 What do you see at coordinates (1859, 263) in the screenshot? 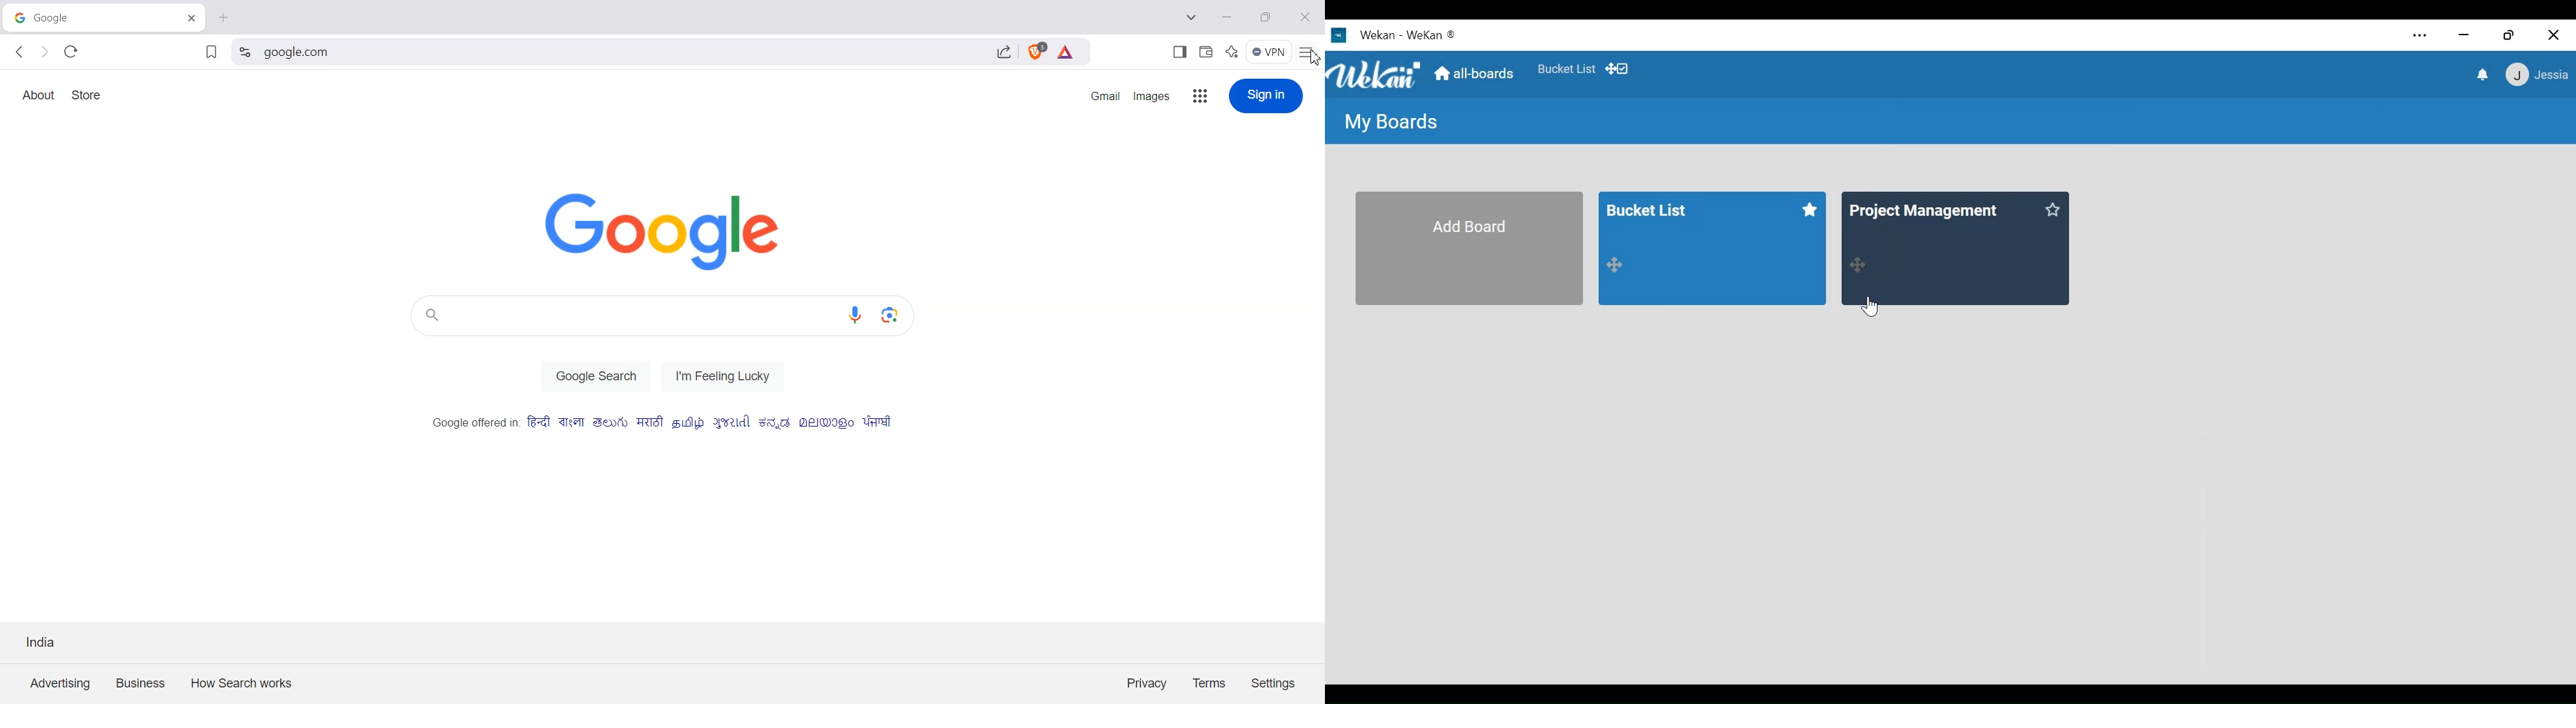
I see `action` at bounding box center [1859, 263].